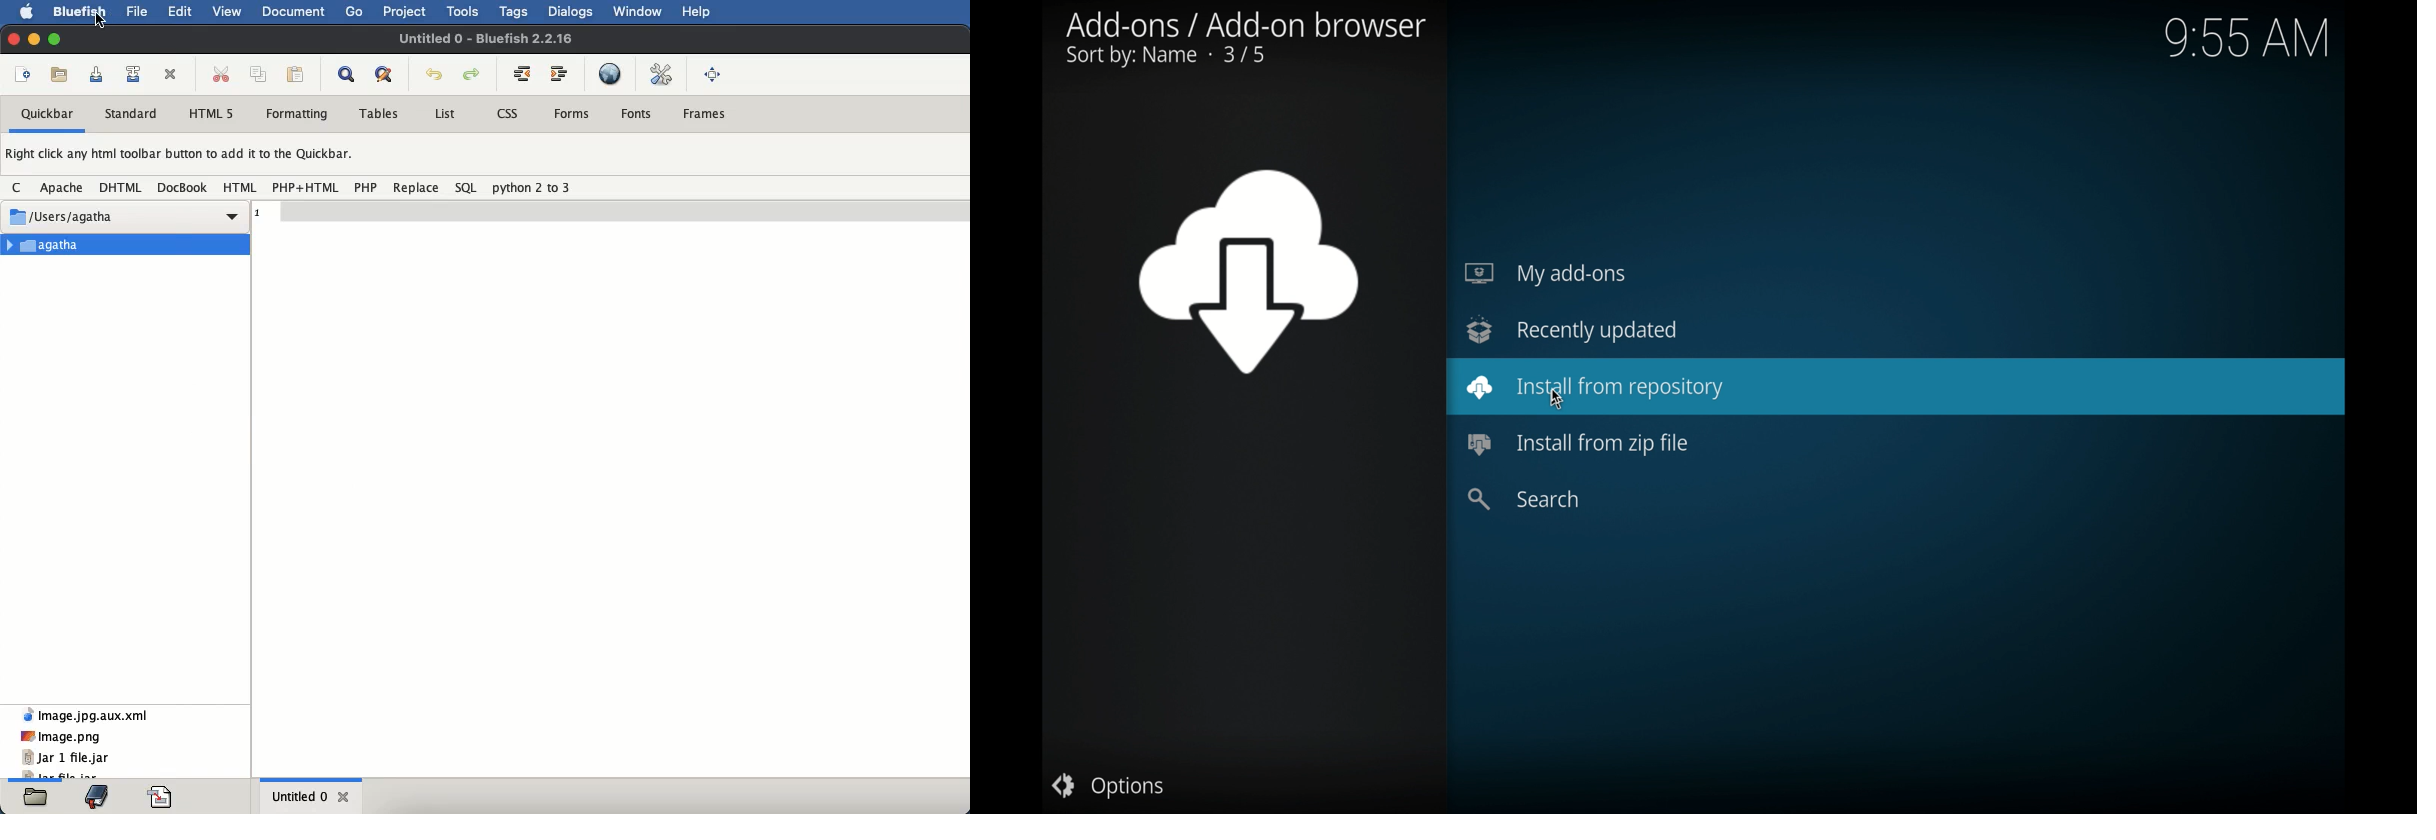 The image size is (2436, 840). I want to click on advanced find and replace, so click(388, 75).